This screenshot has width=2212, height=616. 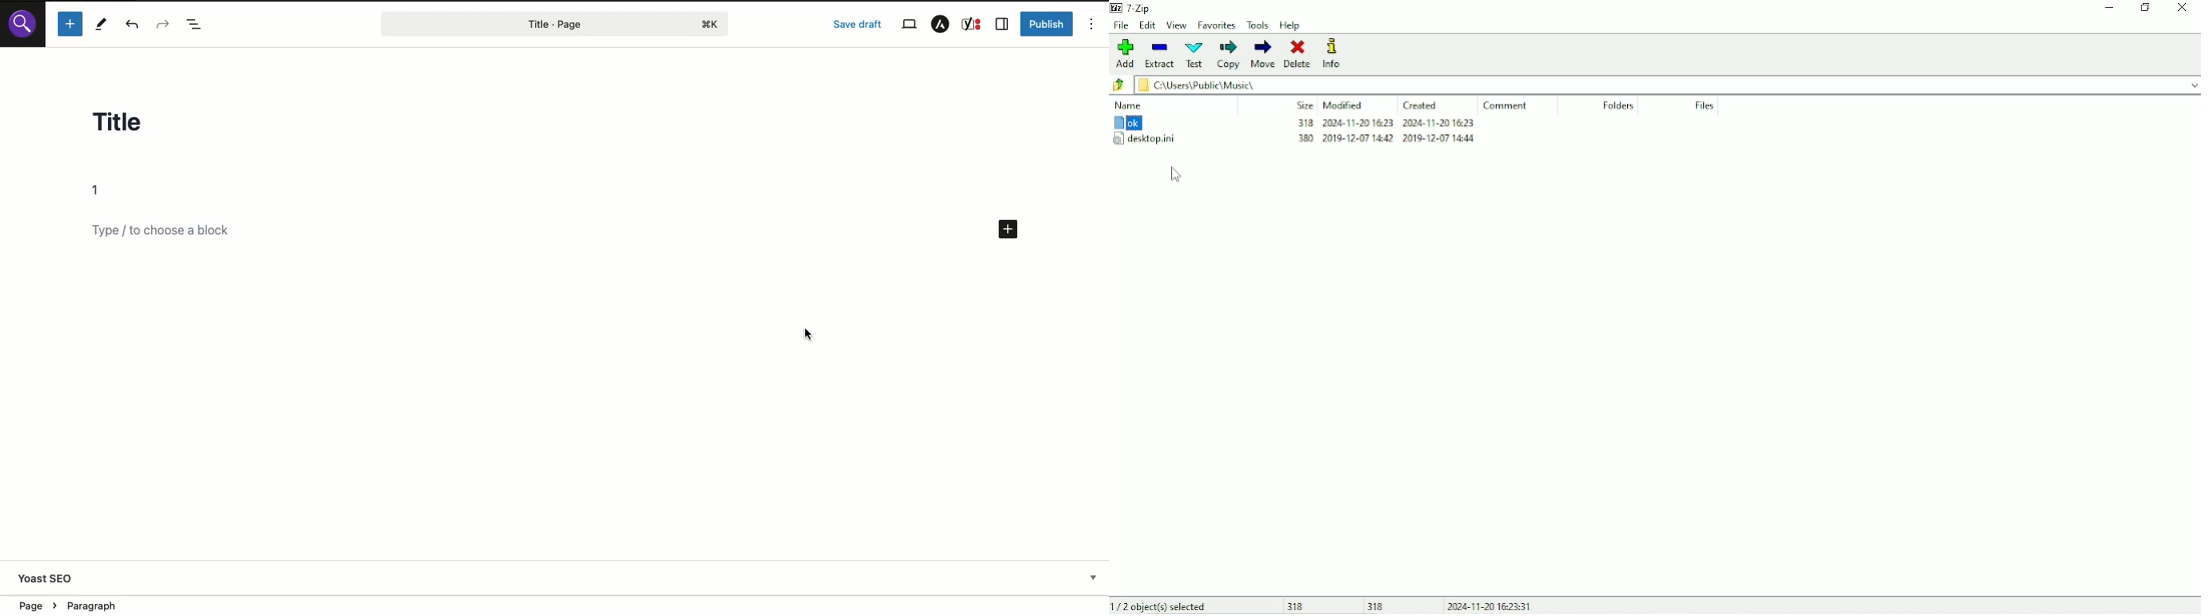 What do you see at coordinates (1176, 26) in the screenshot?
I see `View` at bounding box center [1176, 26].